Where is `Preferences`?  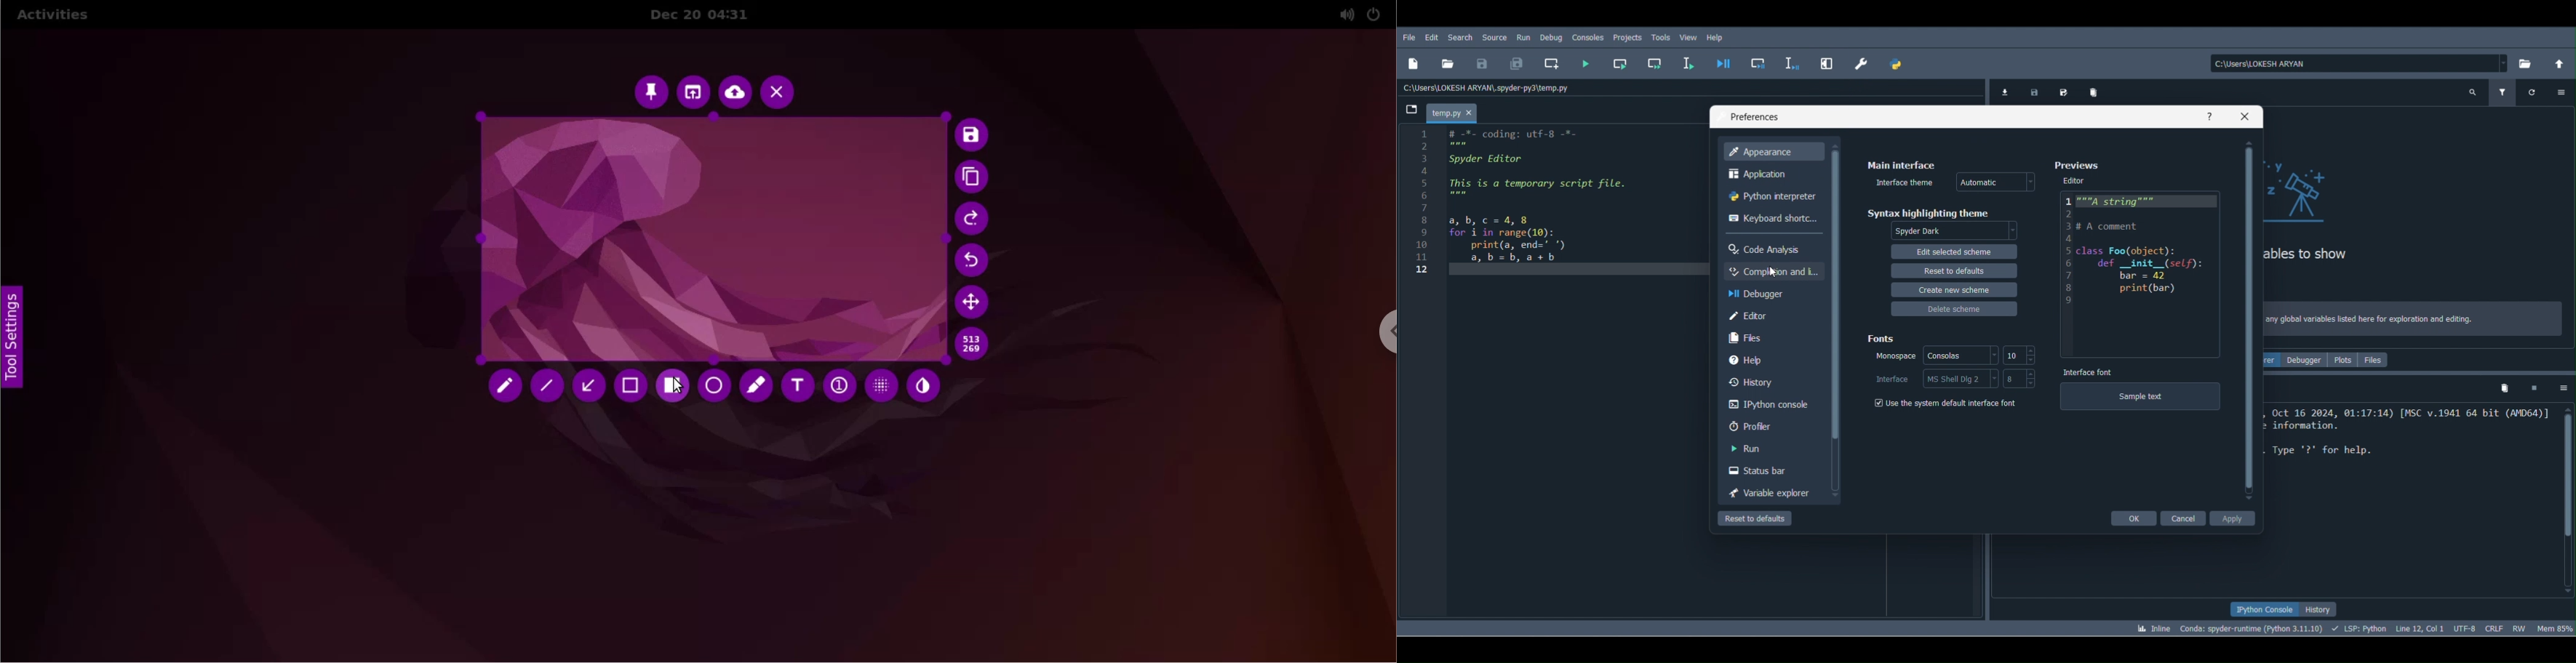 Preferences is located at coordinates (1861, 64).